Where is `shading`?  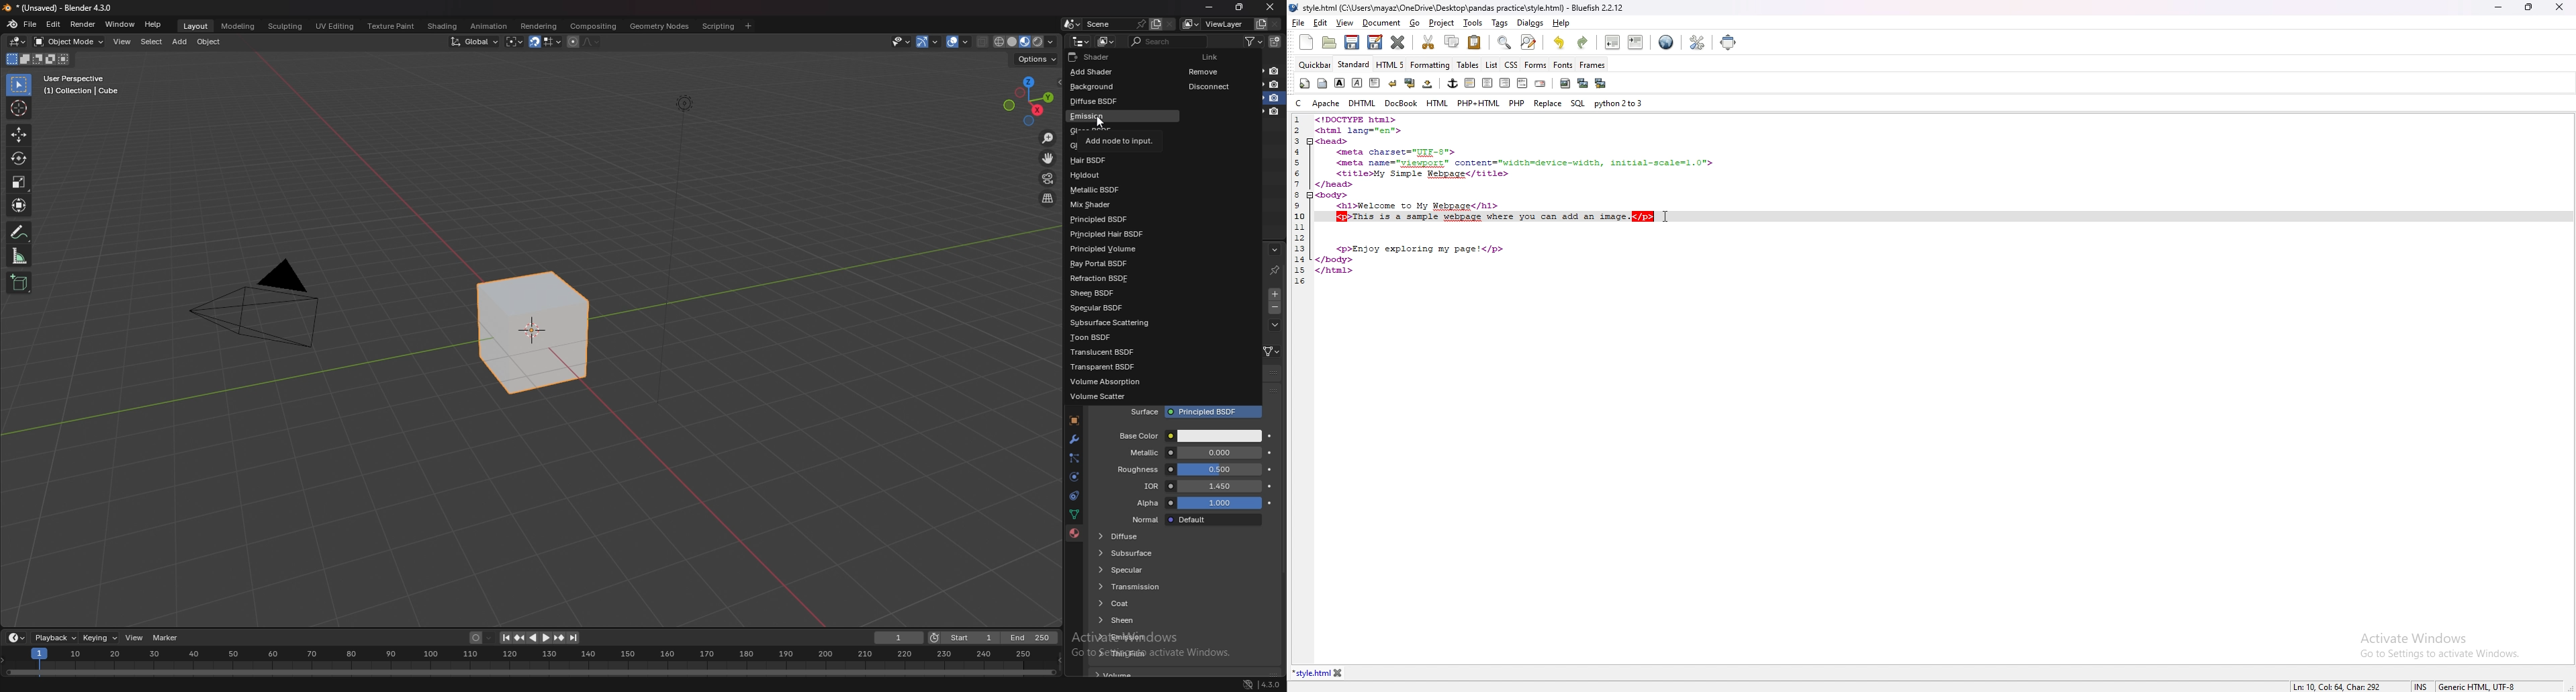 shading is located at coordinates (441, 26).